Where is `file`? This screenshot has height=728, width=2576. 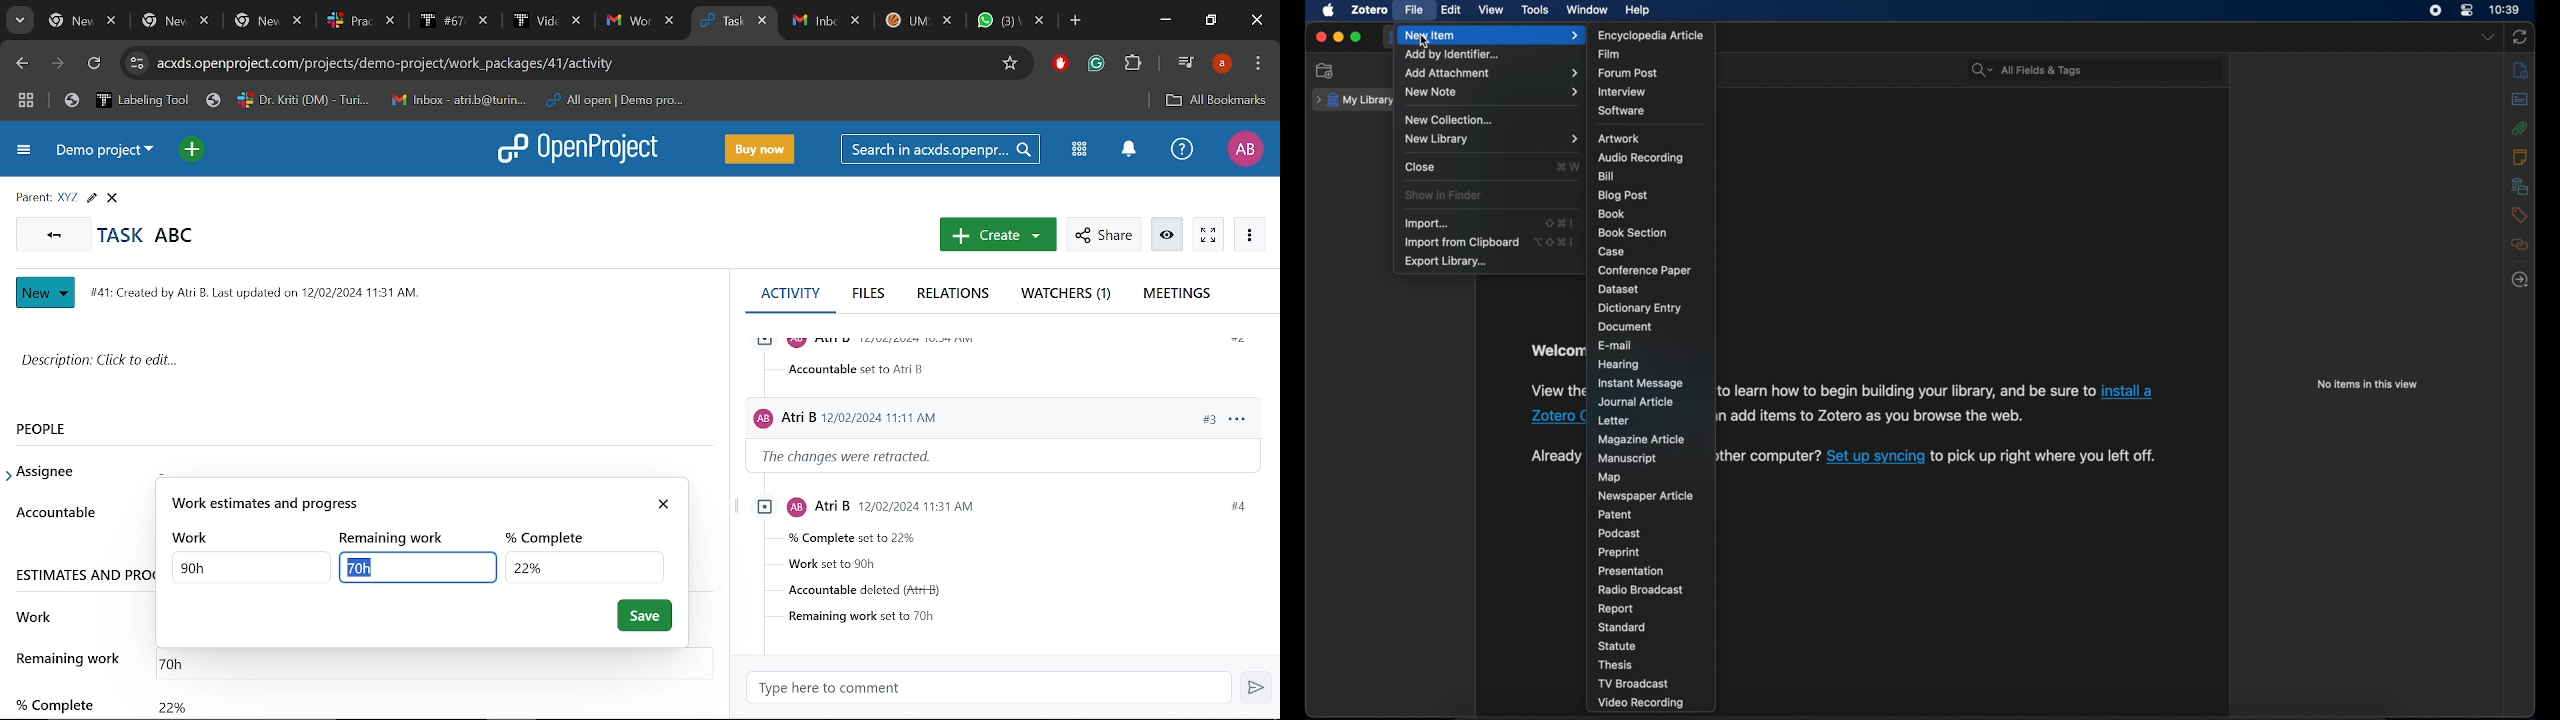 file is located at coordinates (1415, 9).